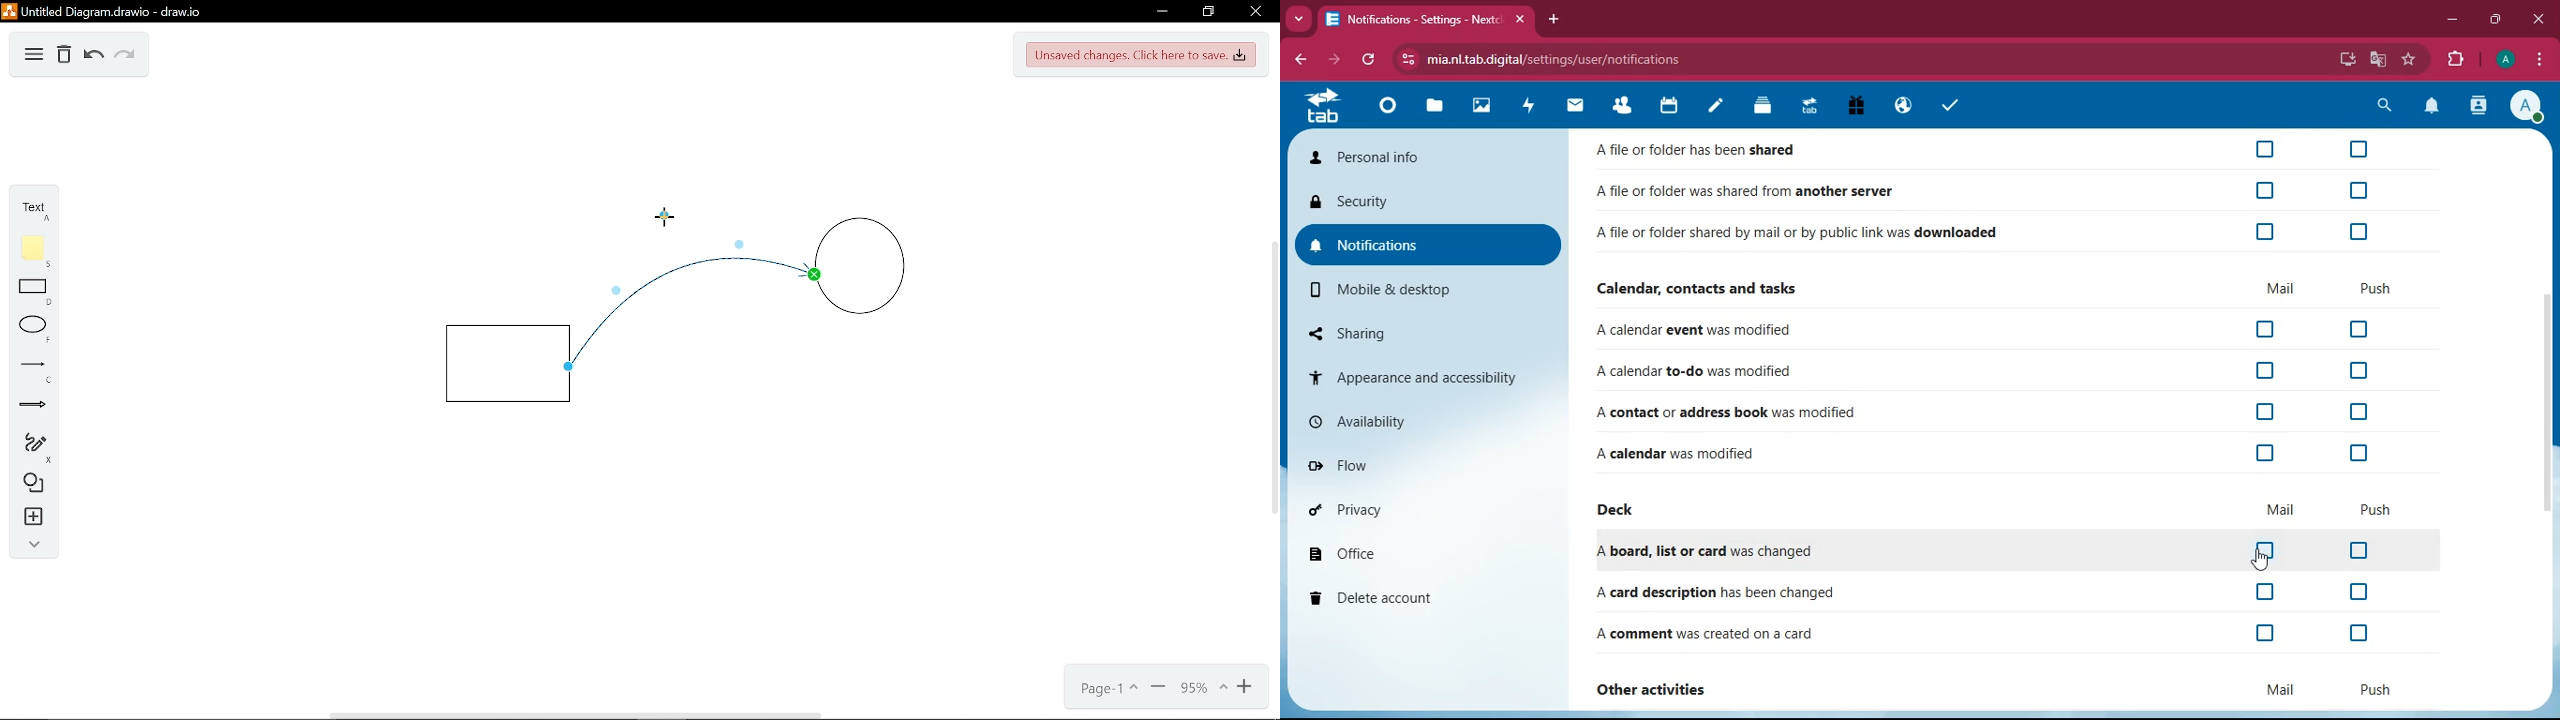  What do you see at coordinates (2266, 631) in the screenshot?
I see `off` at bounding box center [2266, 631].